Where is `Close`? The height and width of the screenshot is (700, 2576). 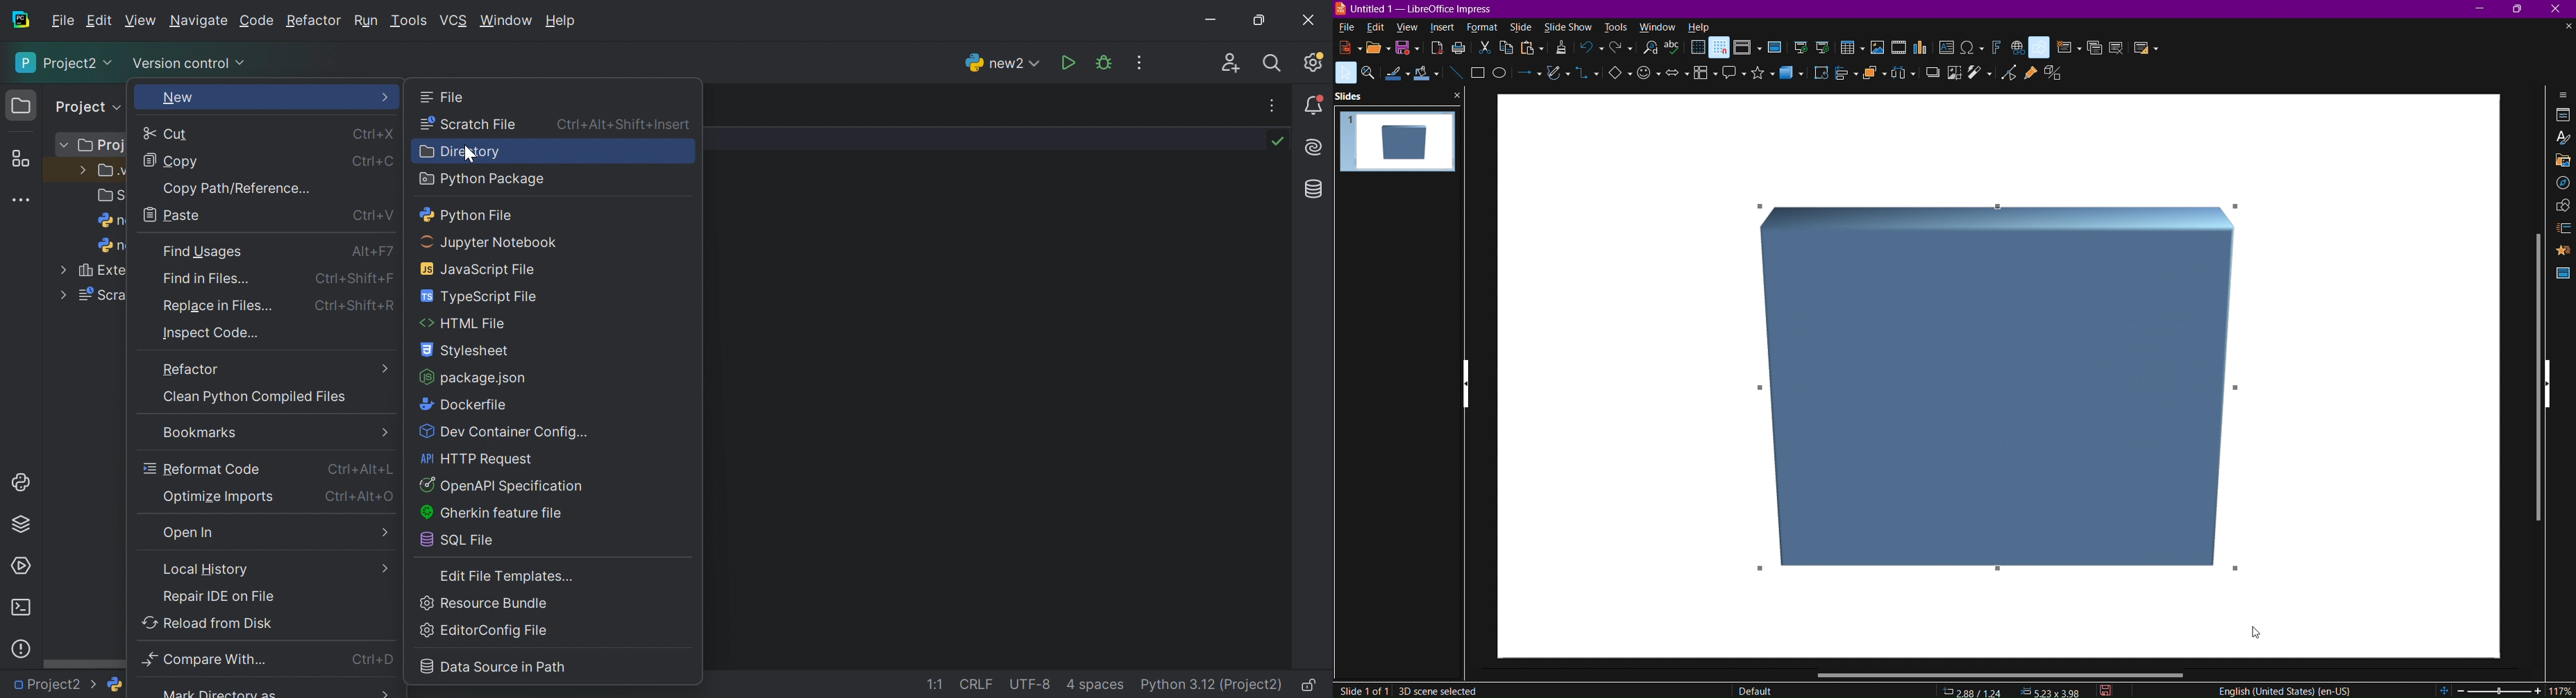 Close is located at coordinates (1312, 17).